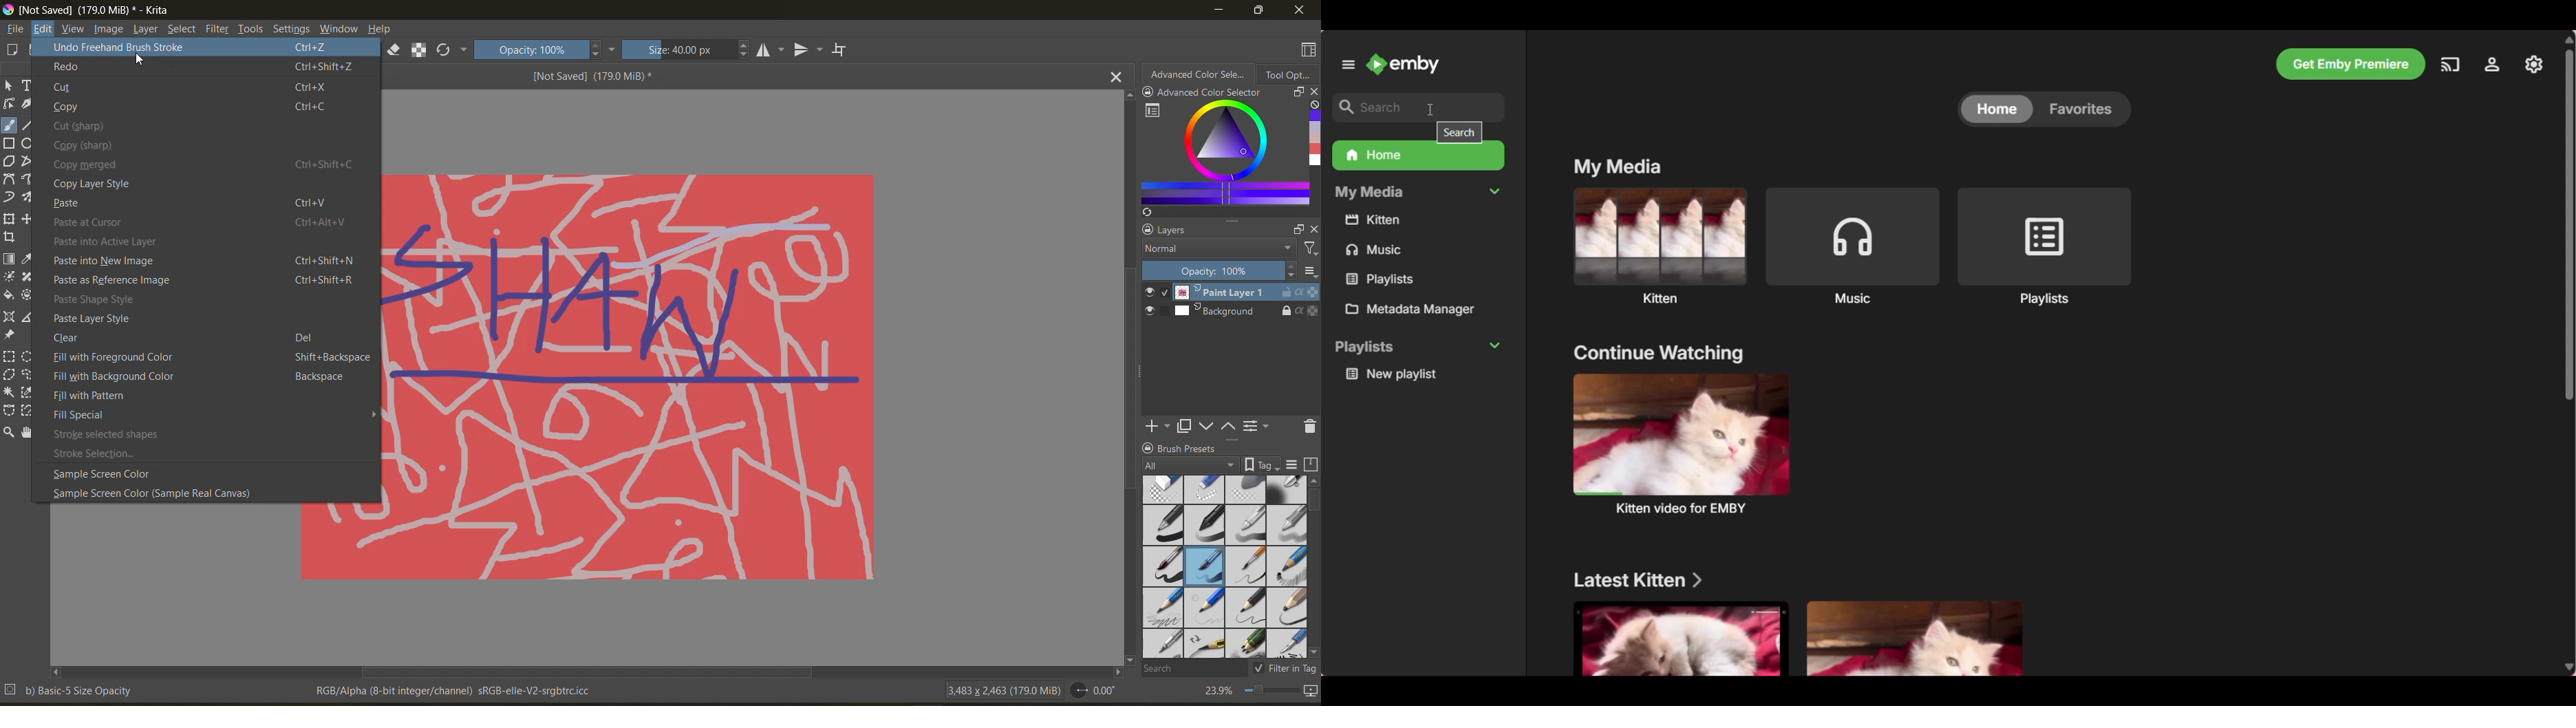 This screenshot has height=728, width=2576. Describe the element at coordinates (1420, 251) in the screenshot. I see `music` at that location.